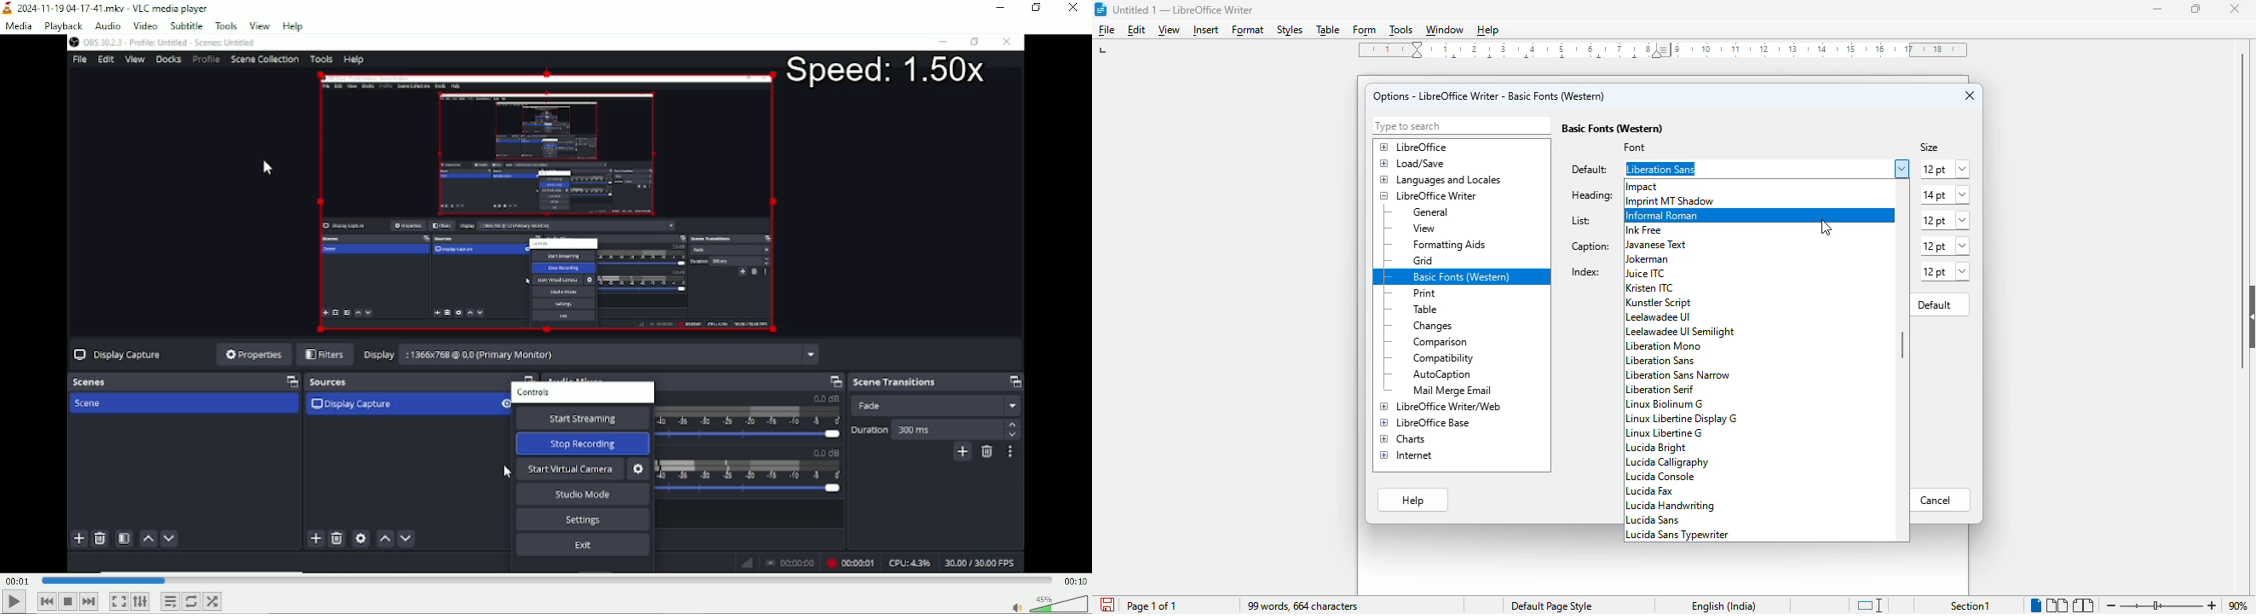  Describe the element at coordinates (1726, 605) in the screenshot. I see `text language` at that location.